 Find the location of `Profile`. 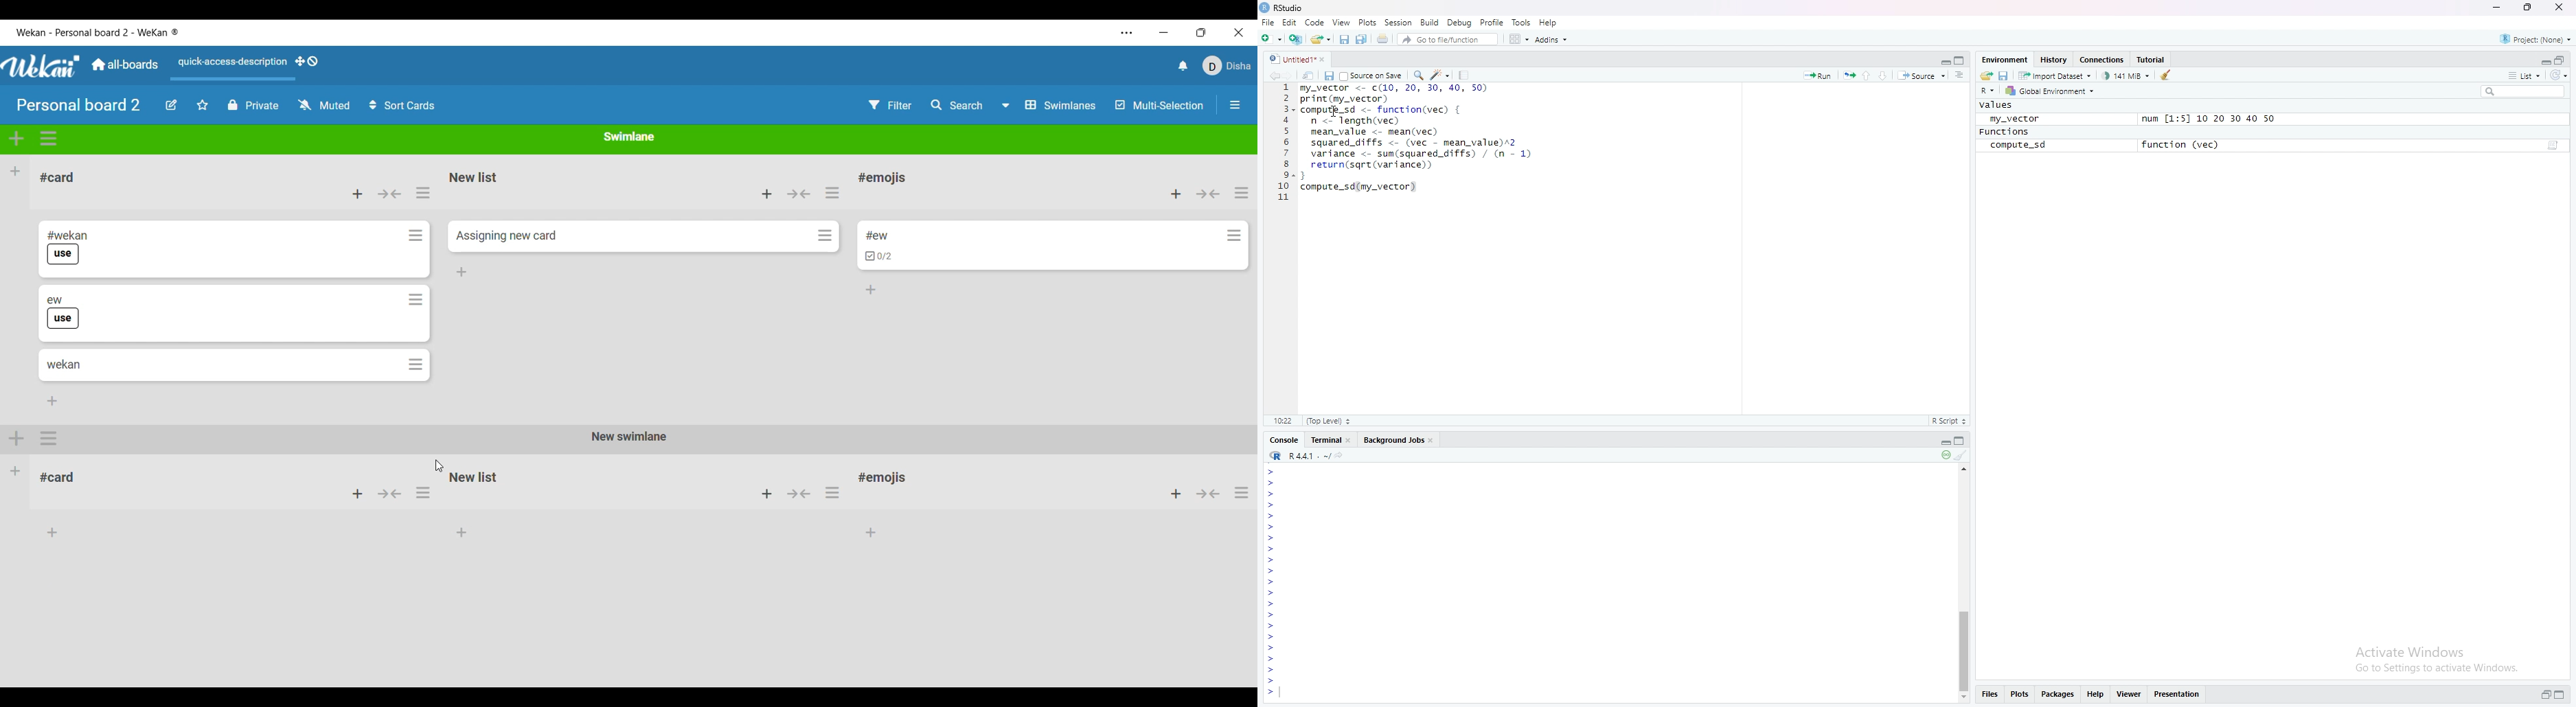

Profile is located at coordinates (1492, 22).